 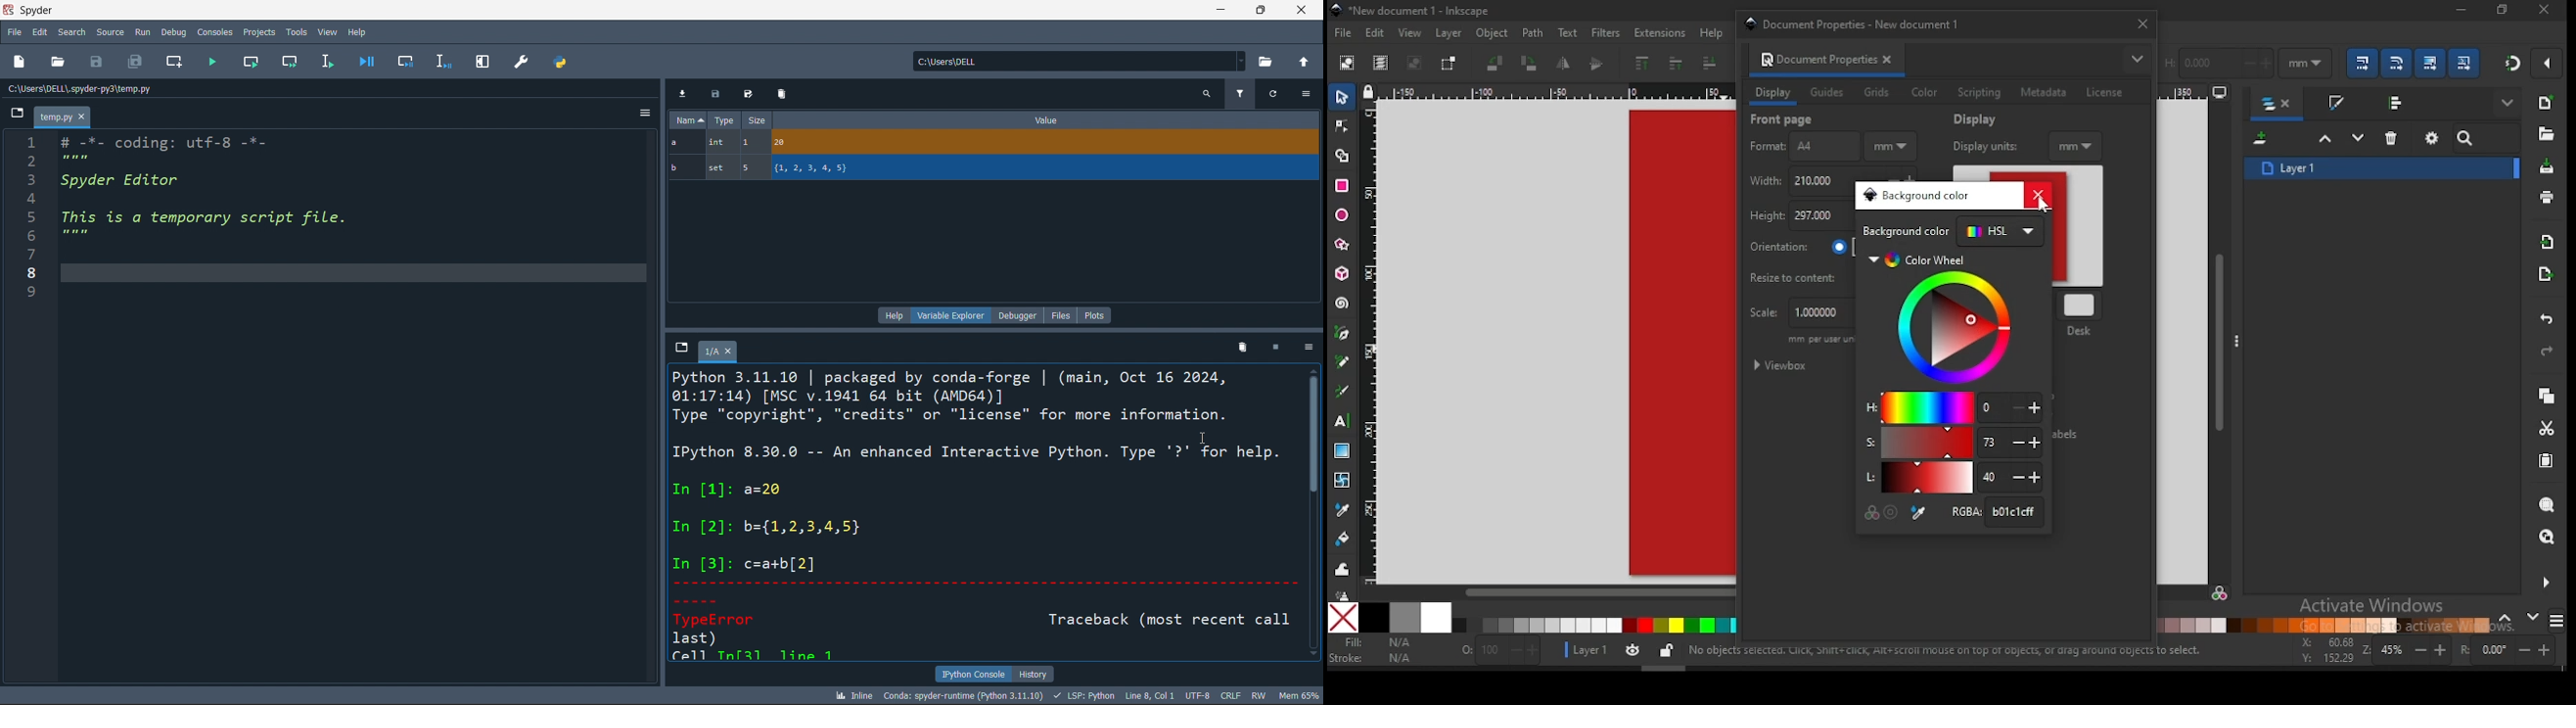 What do you see at coordinates (962, 695) in the screenshot?
I see `CONDA:SPYDER-RUNTIME(PYTHON 3.11.10)` at bounding box center [962, 695].